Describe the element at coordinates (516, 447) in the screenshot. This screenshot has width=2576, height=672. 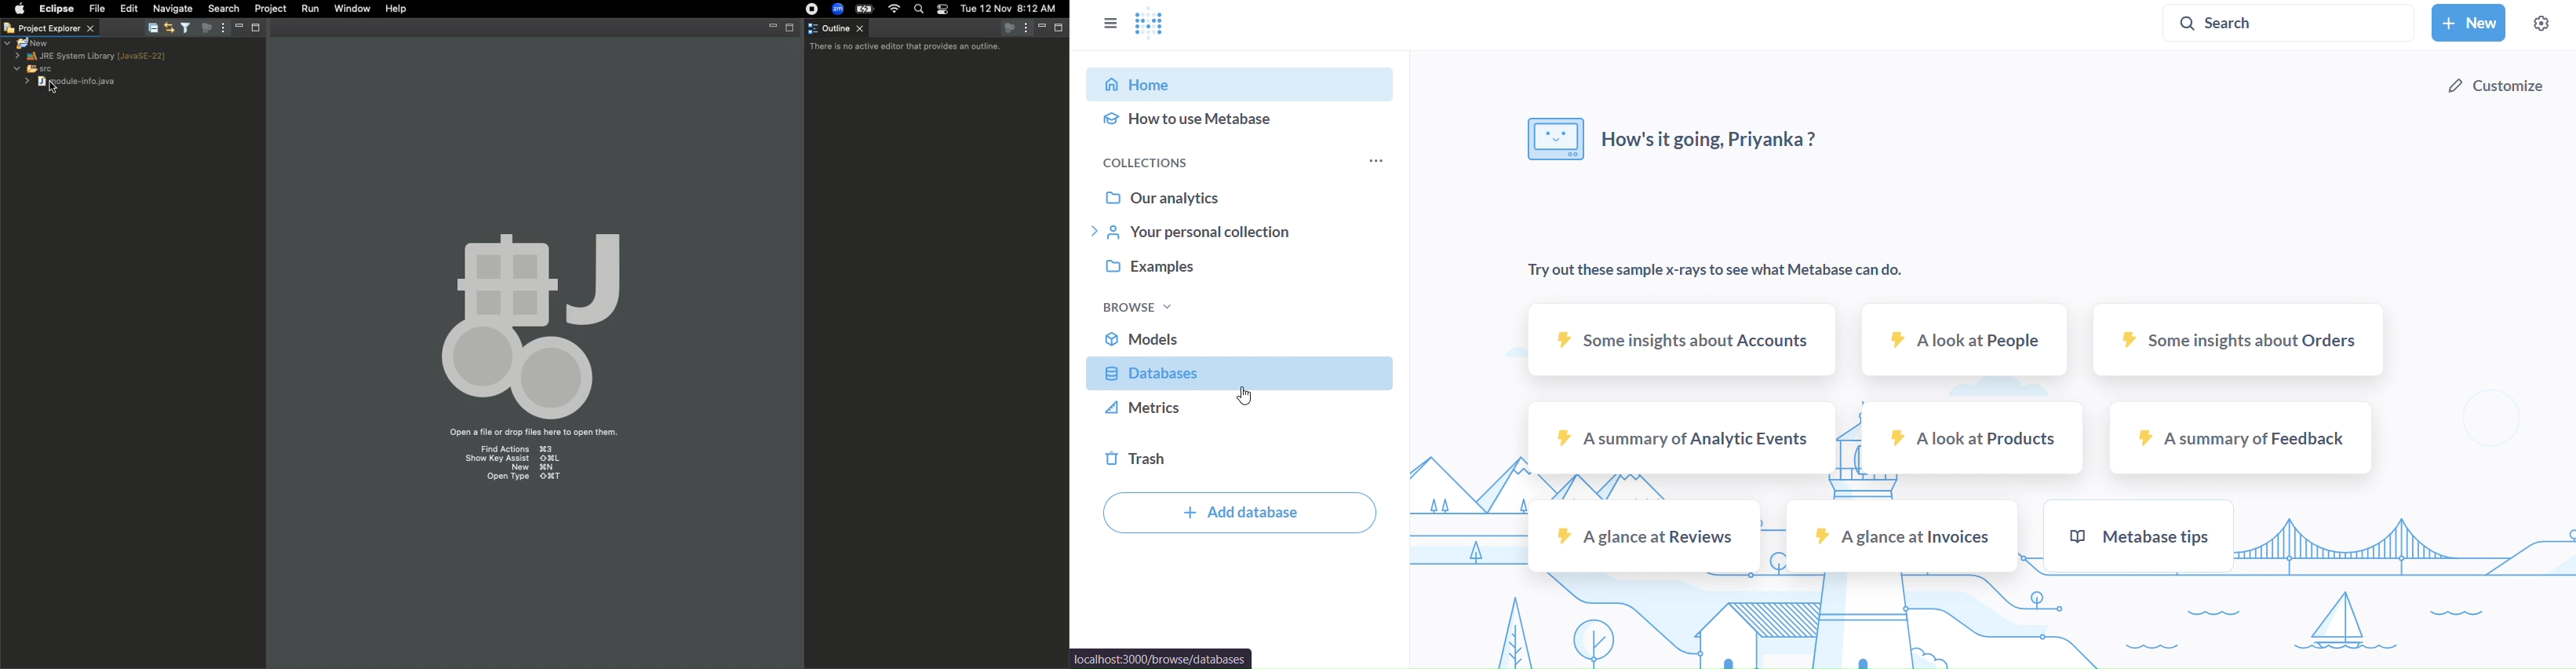
I see `Find actions` at that location.